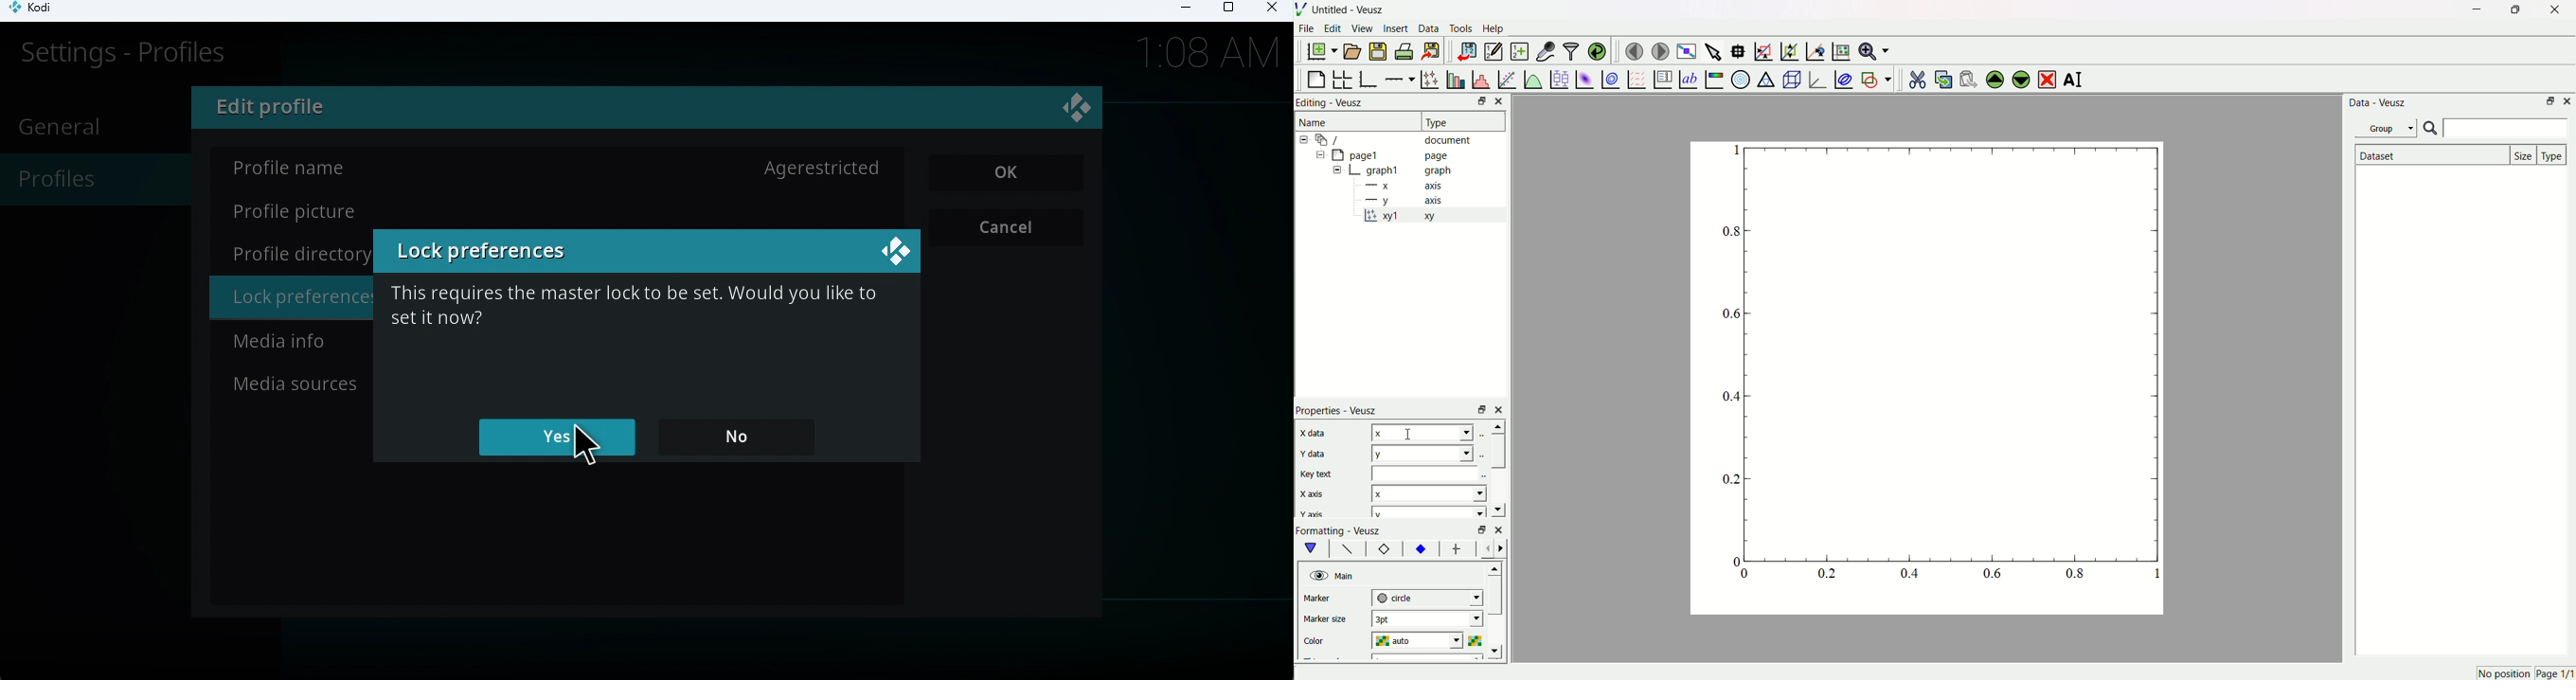 The width and height of the screenshot is (2576, 700). What do you see at coordinates (1401, 155) in the screenshot?
I see `pagel1 page` at bounding box center [1401, 155].